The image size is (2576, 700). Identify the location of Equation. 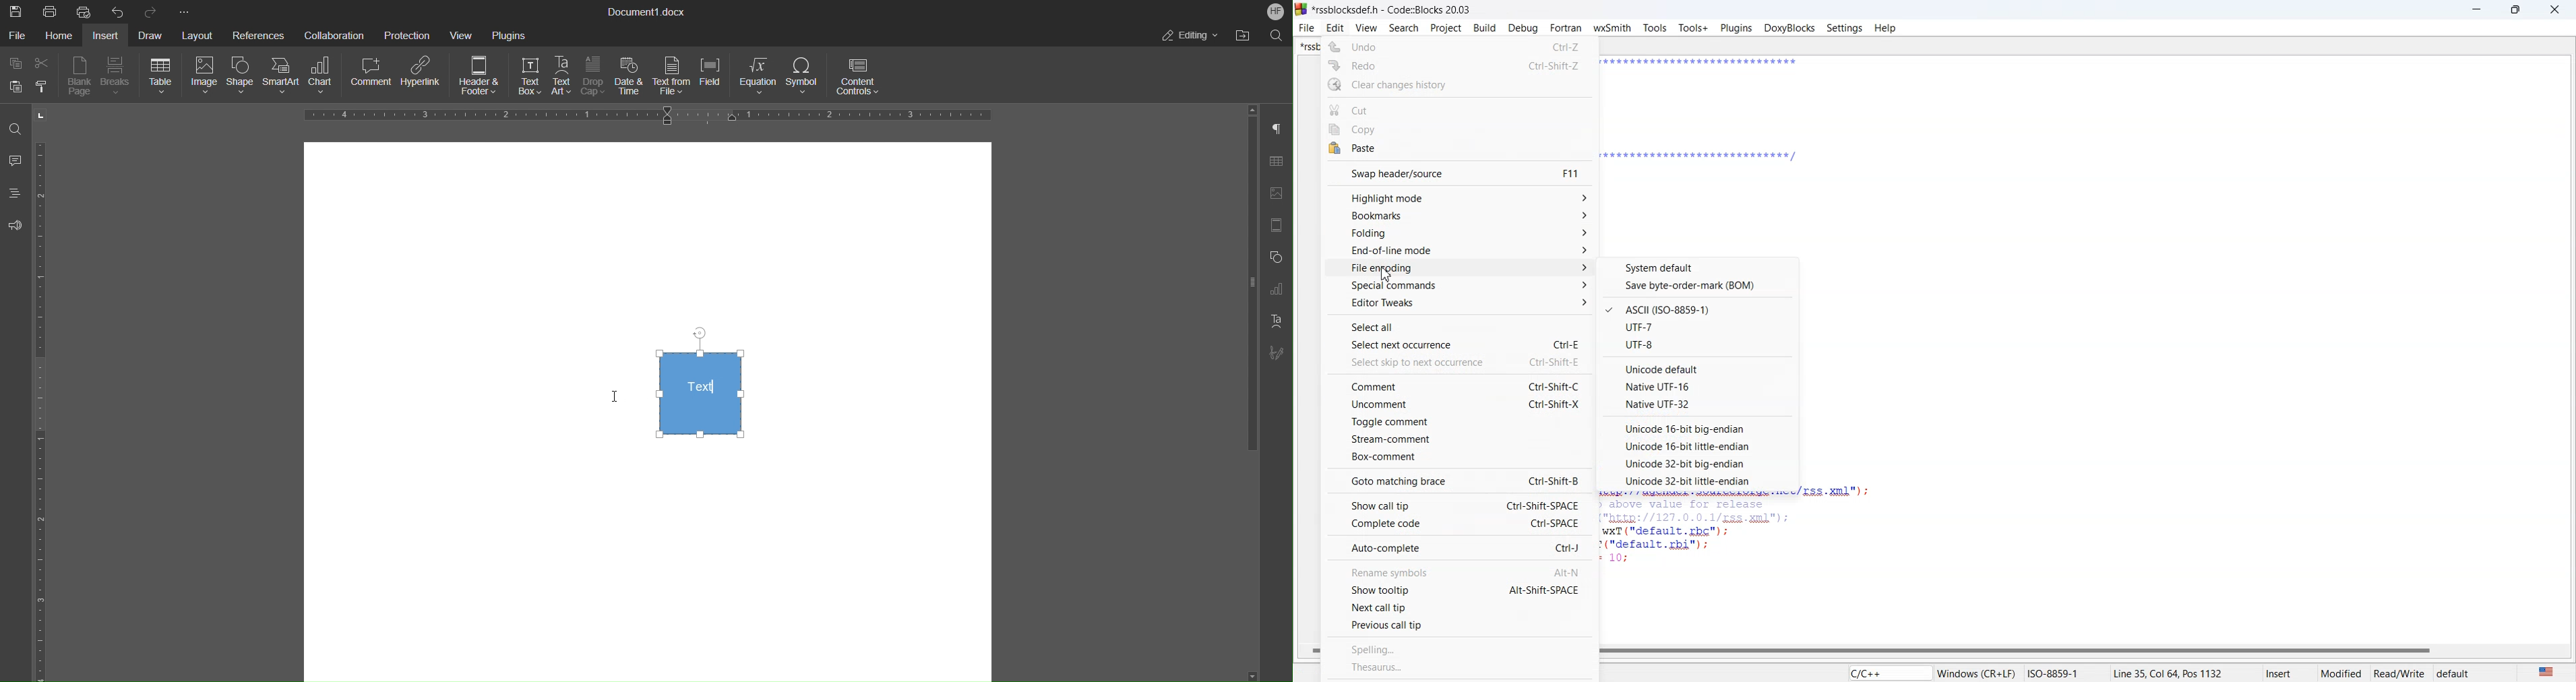
(760, 78).